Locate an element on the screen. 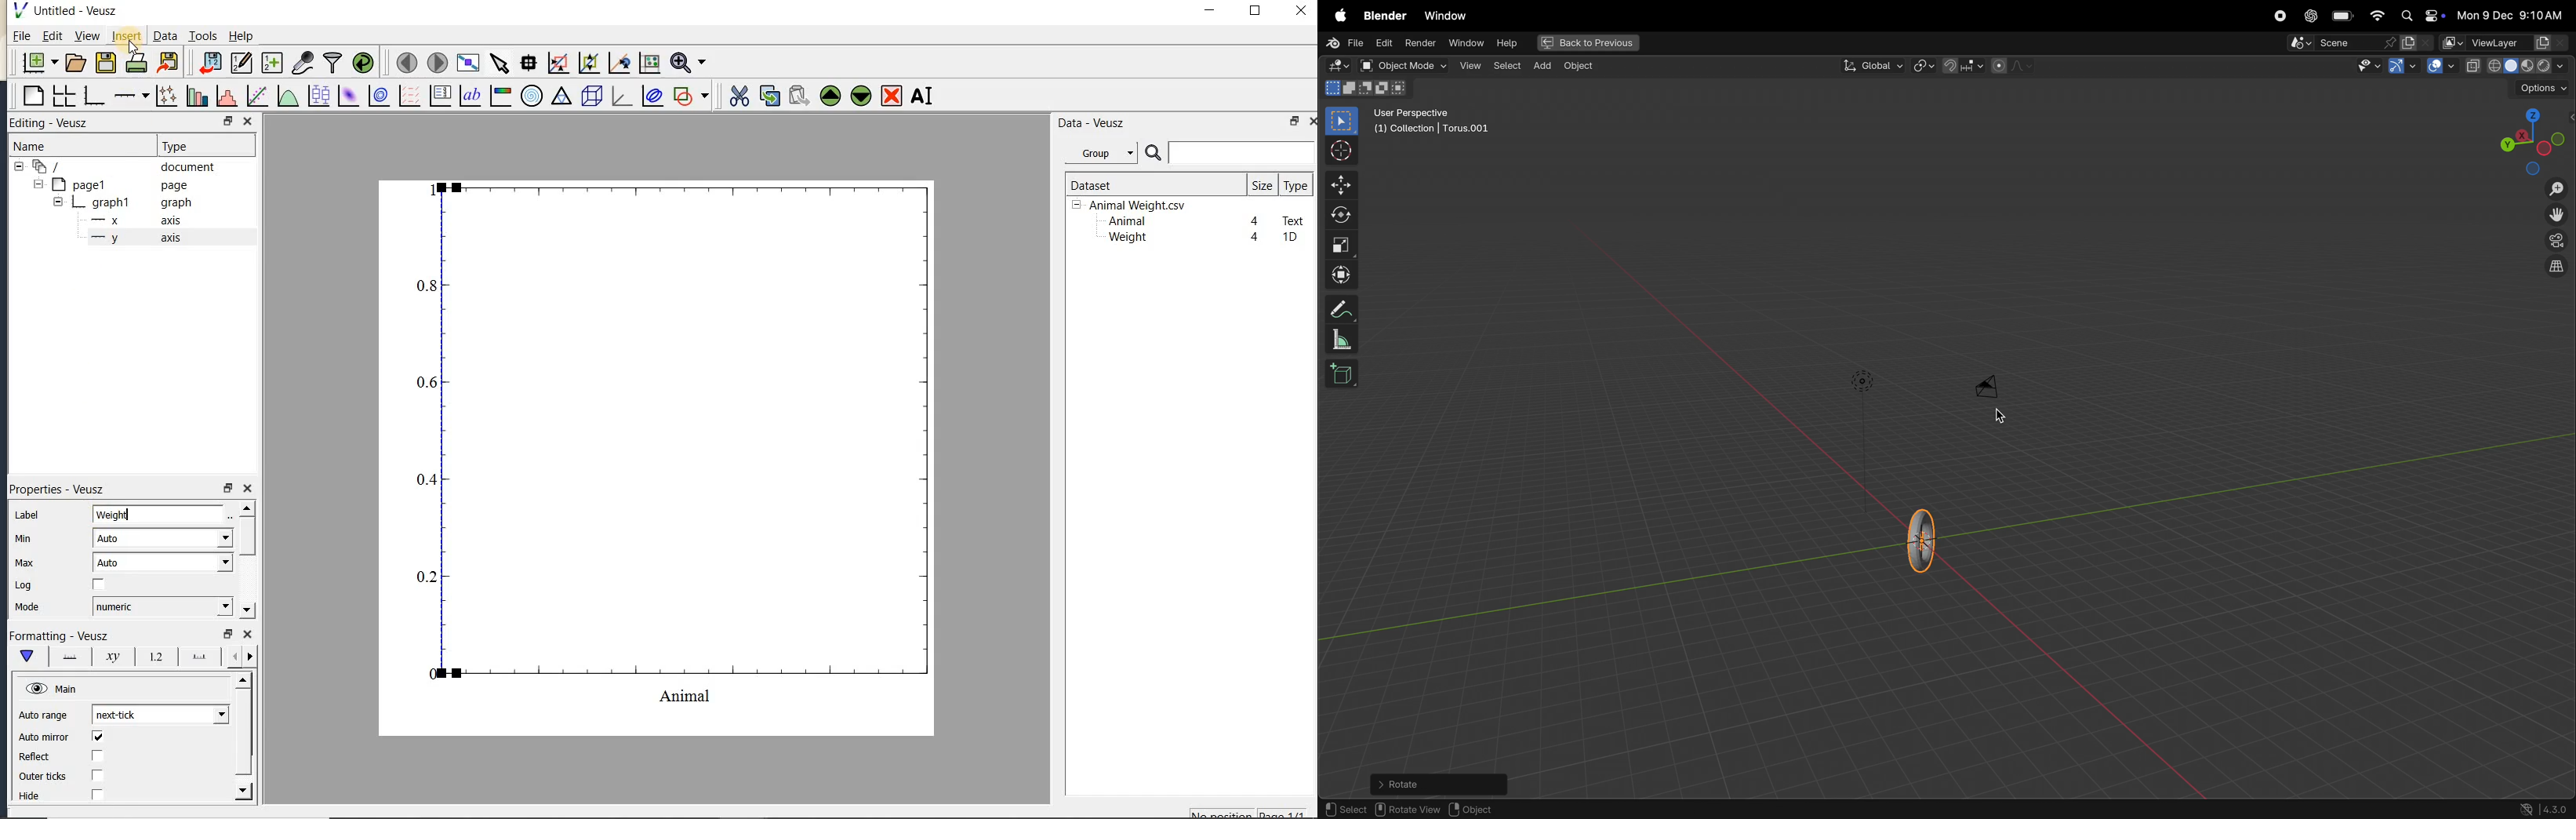 The height and width of the screenshot is (840, 2576). reload linked datasets is located at coordinates (363, 61).